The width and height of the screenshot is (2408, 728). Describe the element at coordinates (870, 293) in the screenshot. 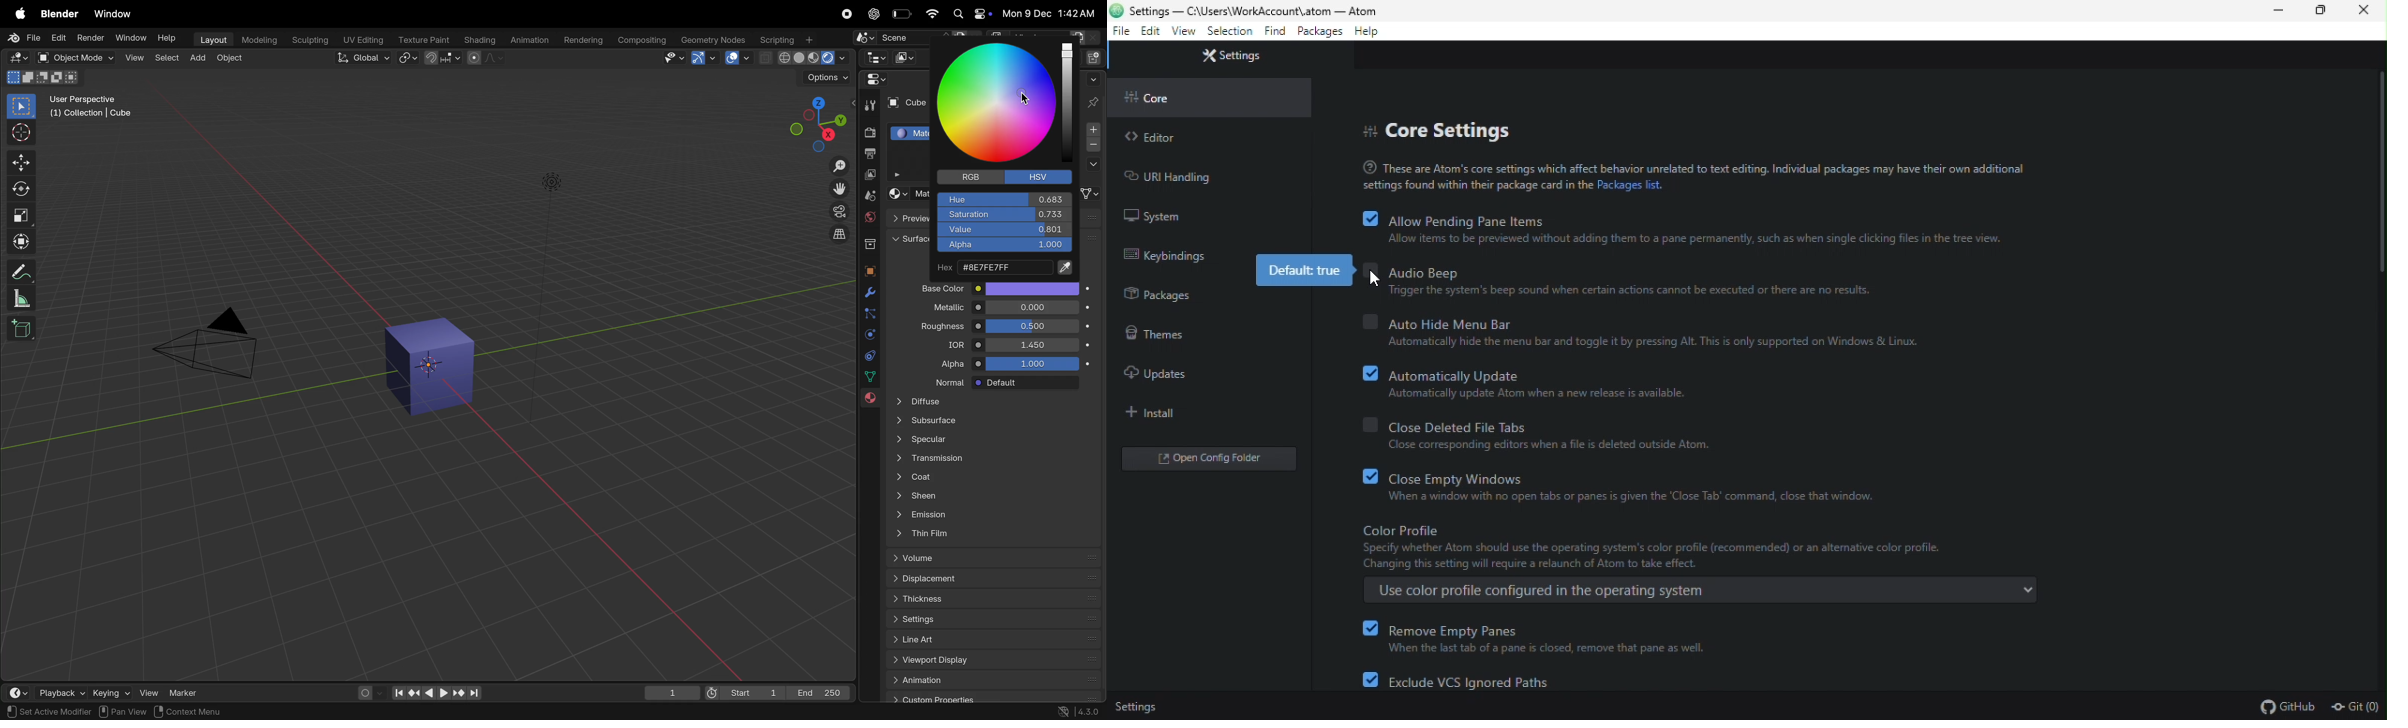

I see `modifiers` at that location.